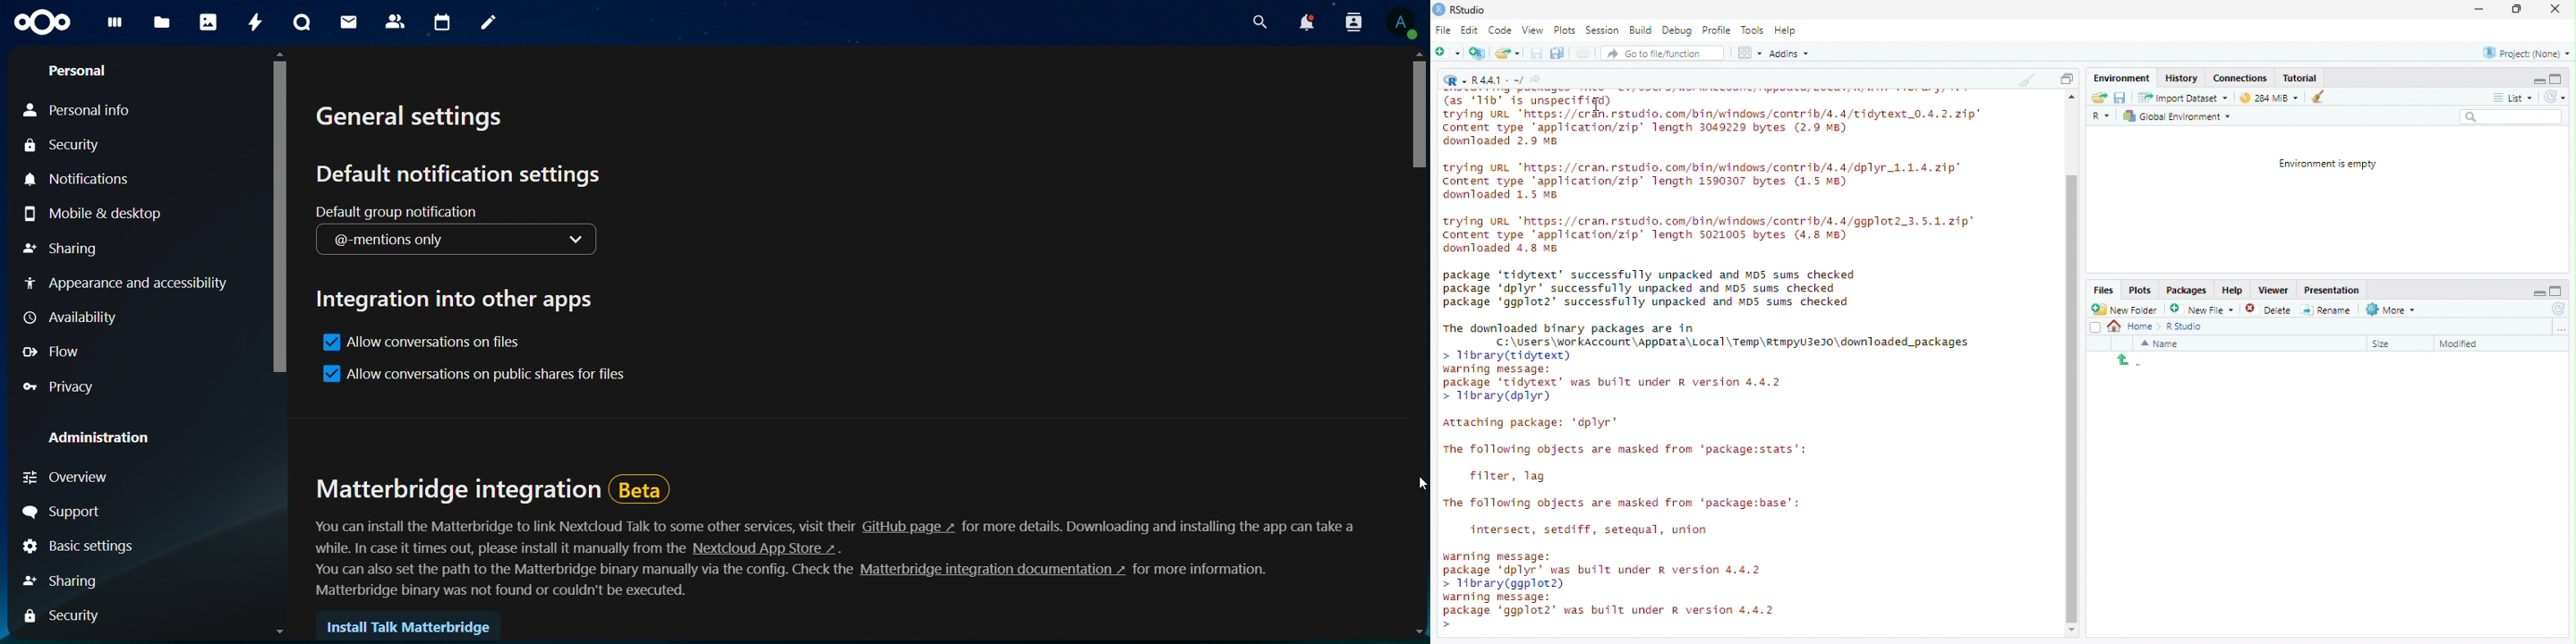 The width and height of the screenshot is (2576, 644). Describe the element at coordinates (2273, 291) in the screenshot. I see `Viewer` at that location.